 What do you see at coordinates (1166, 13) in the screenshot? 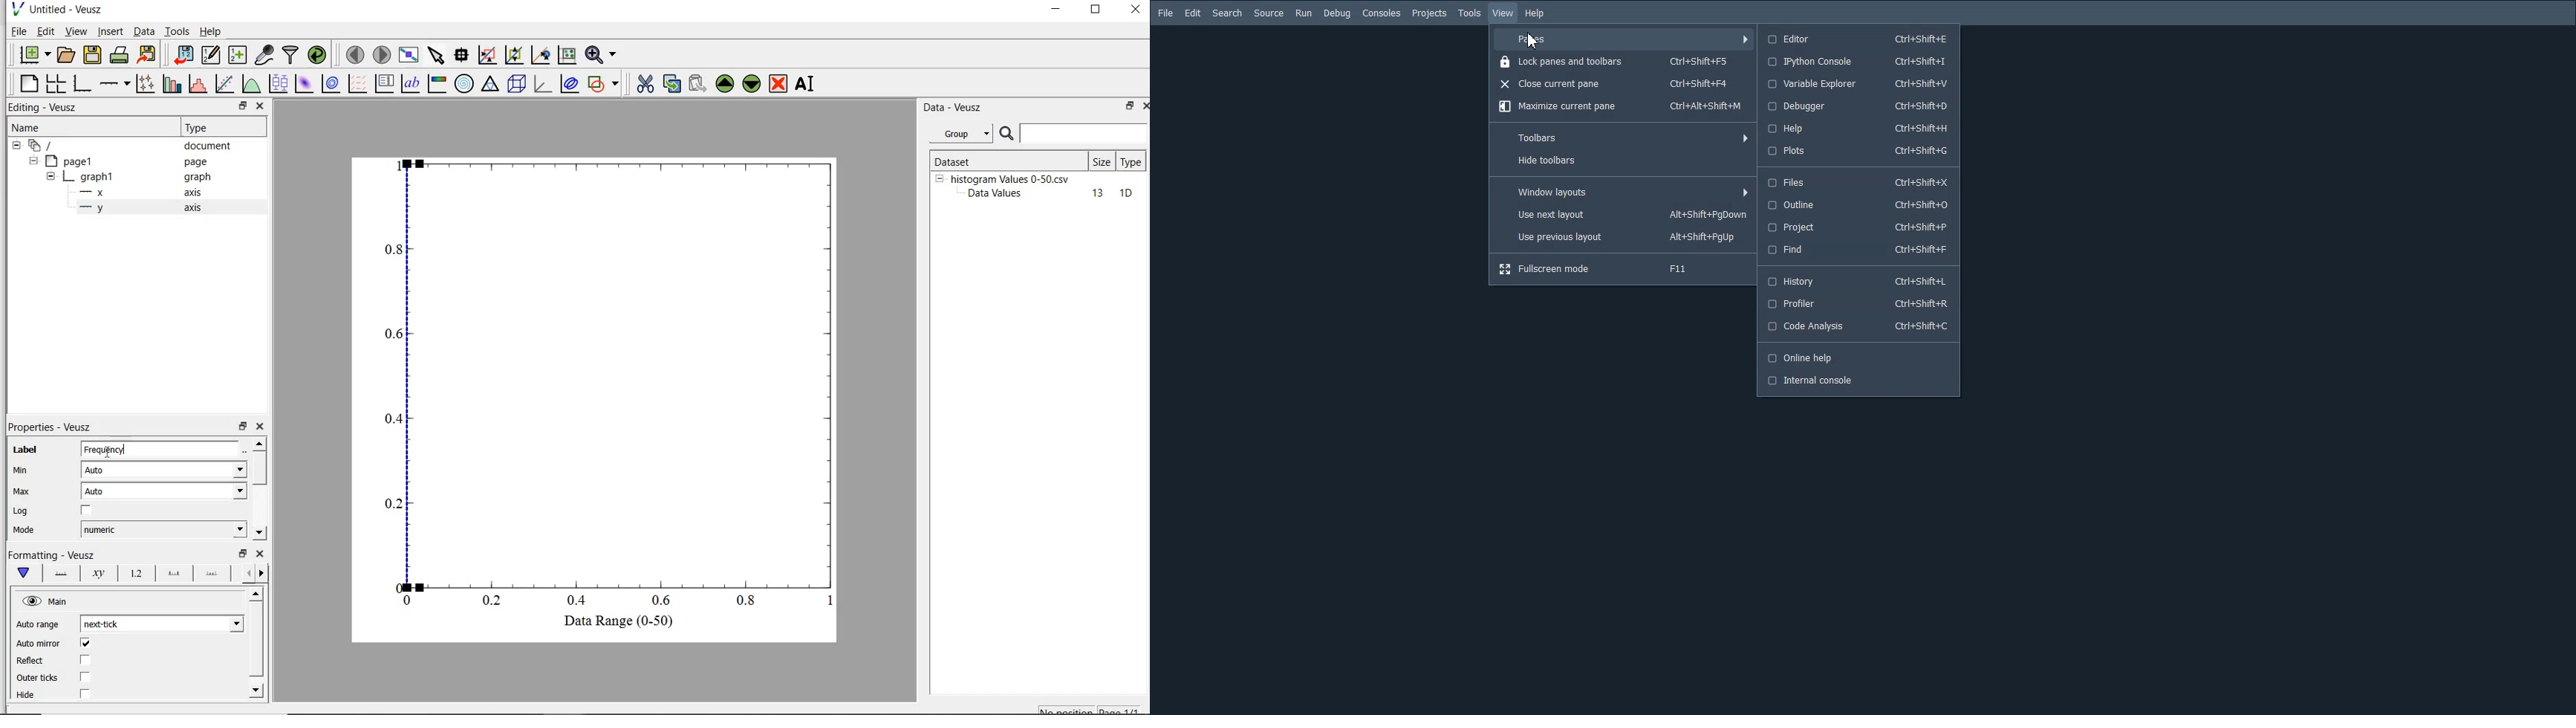
I see `File` at bounding box center [1166, 13].